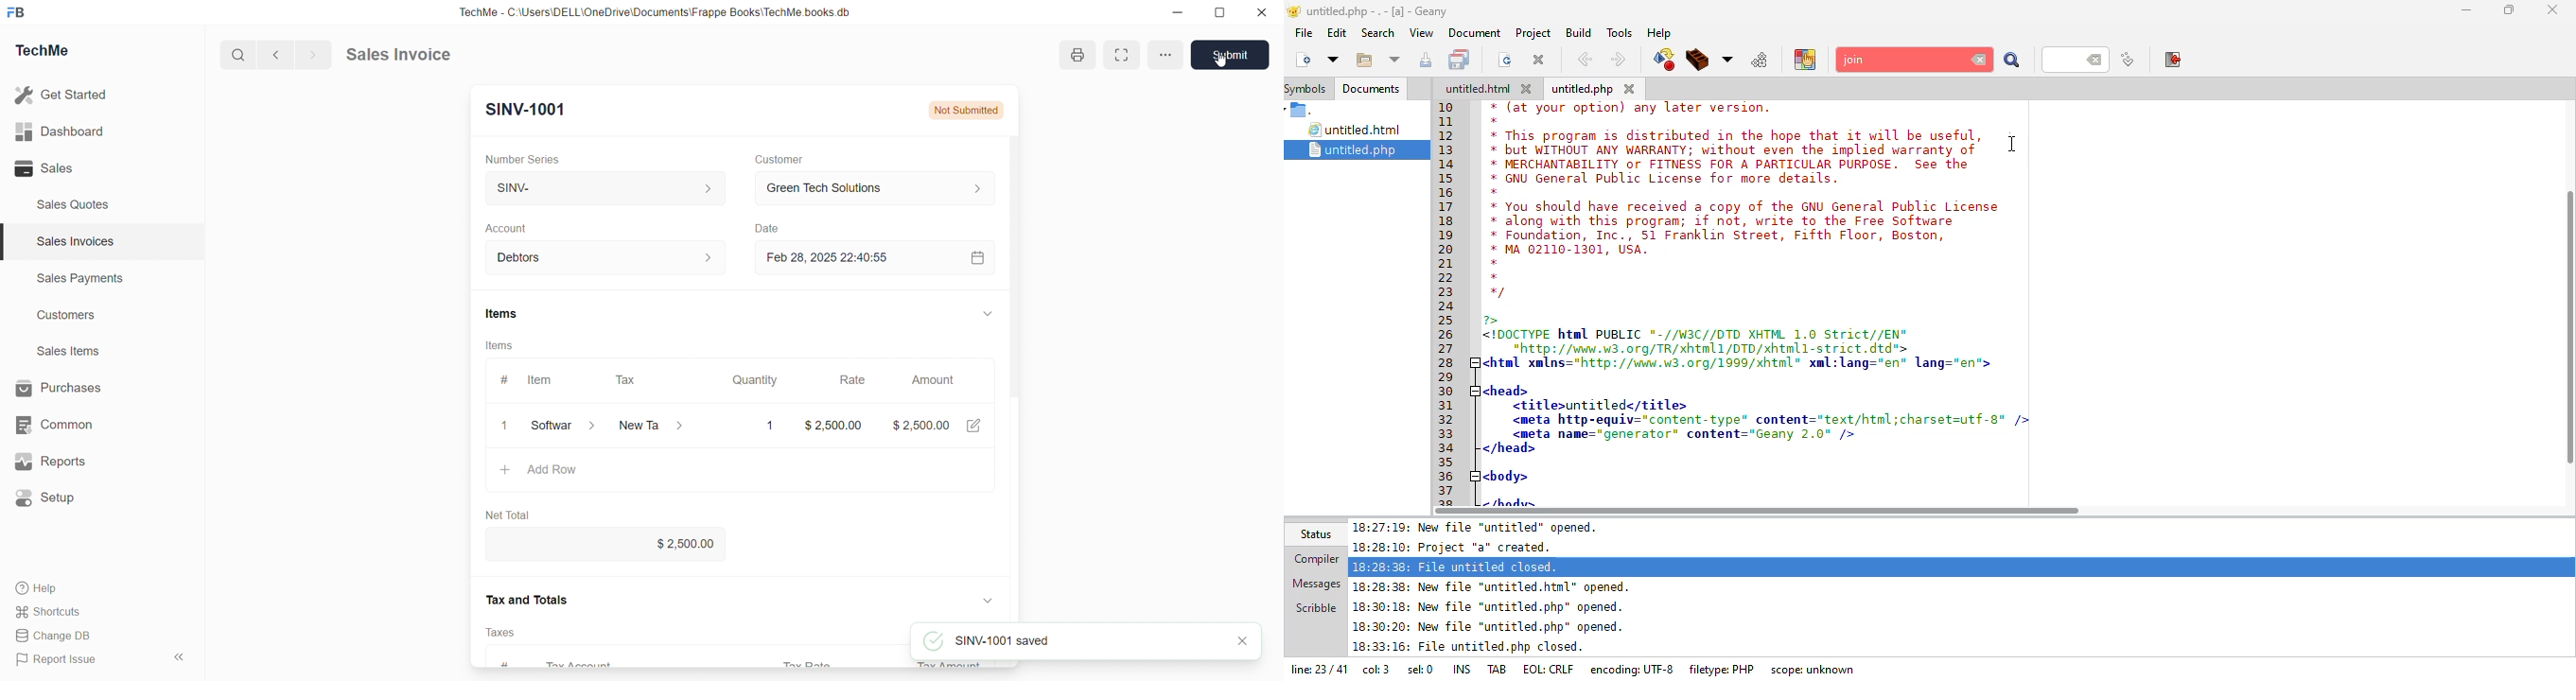 This screenshot has height=700, width=2576. I want to click on SINV-1001, so click(529, 110).